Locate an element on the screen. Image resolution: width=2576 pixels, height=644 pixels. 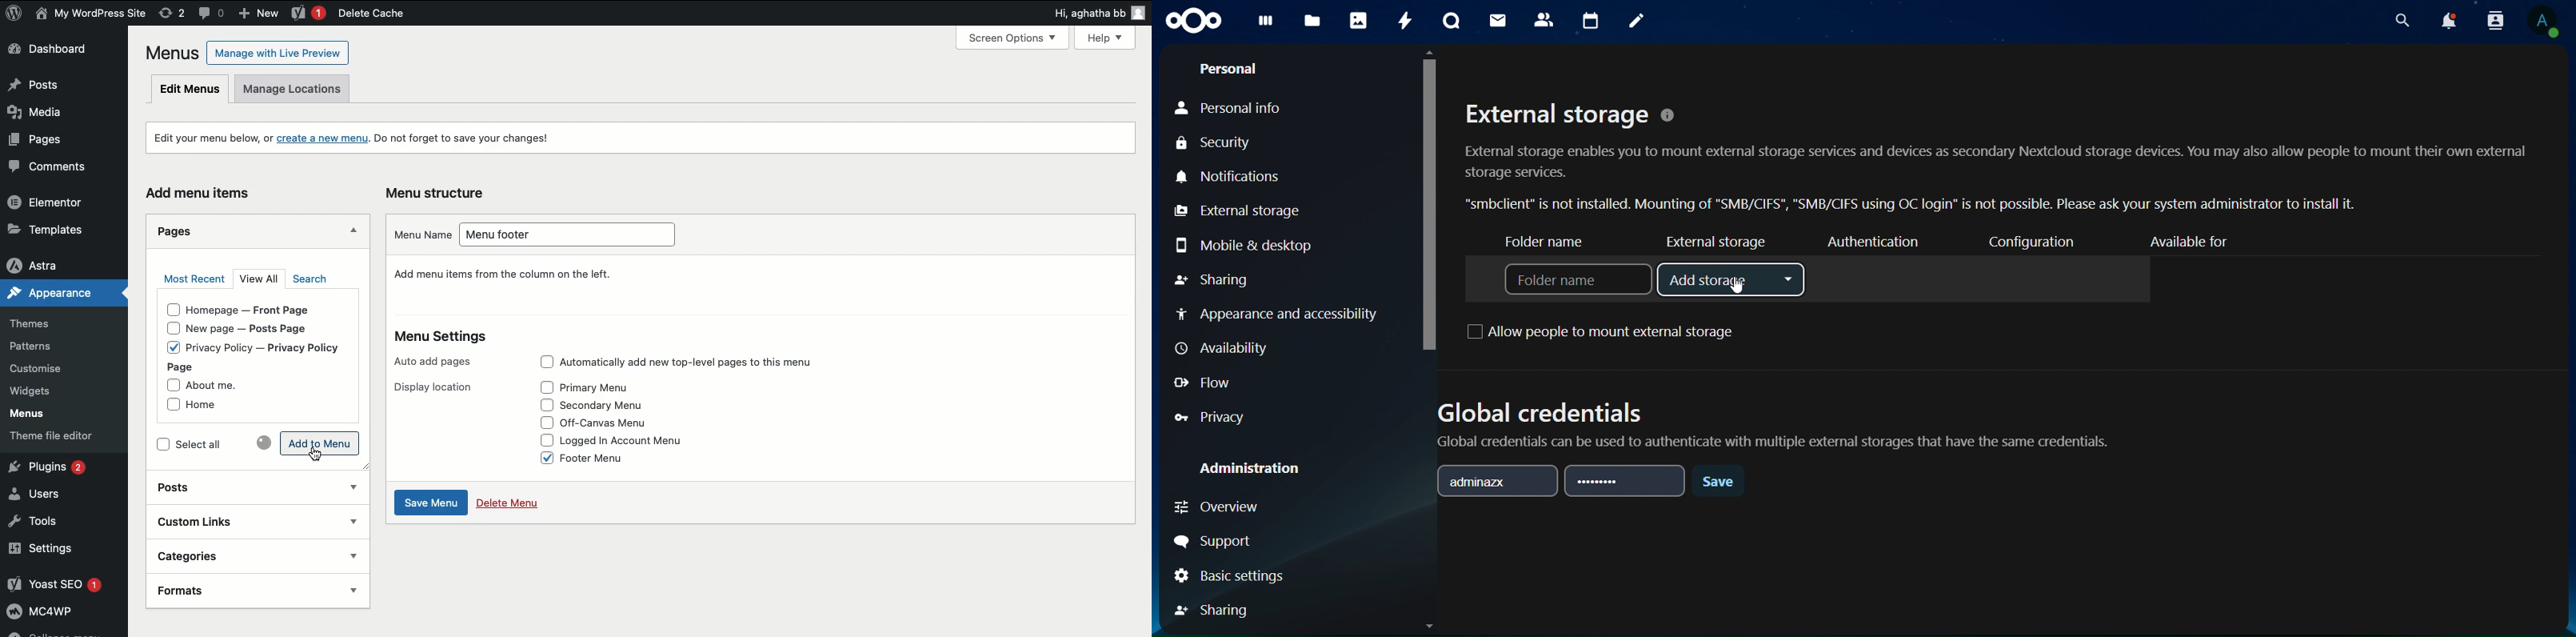
Add menu items is located at coordinates (202, 192).